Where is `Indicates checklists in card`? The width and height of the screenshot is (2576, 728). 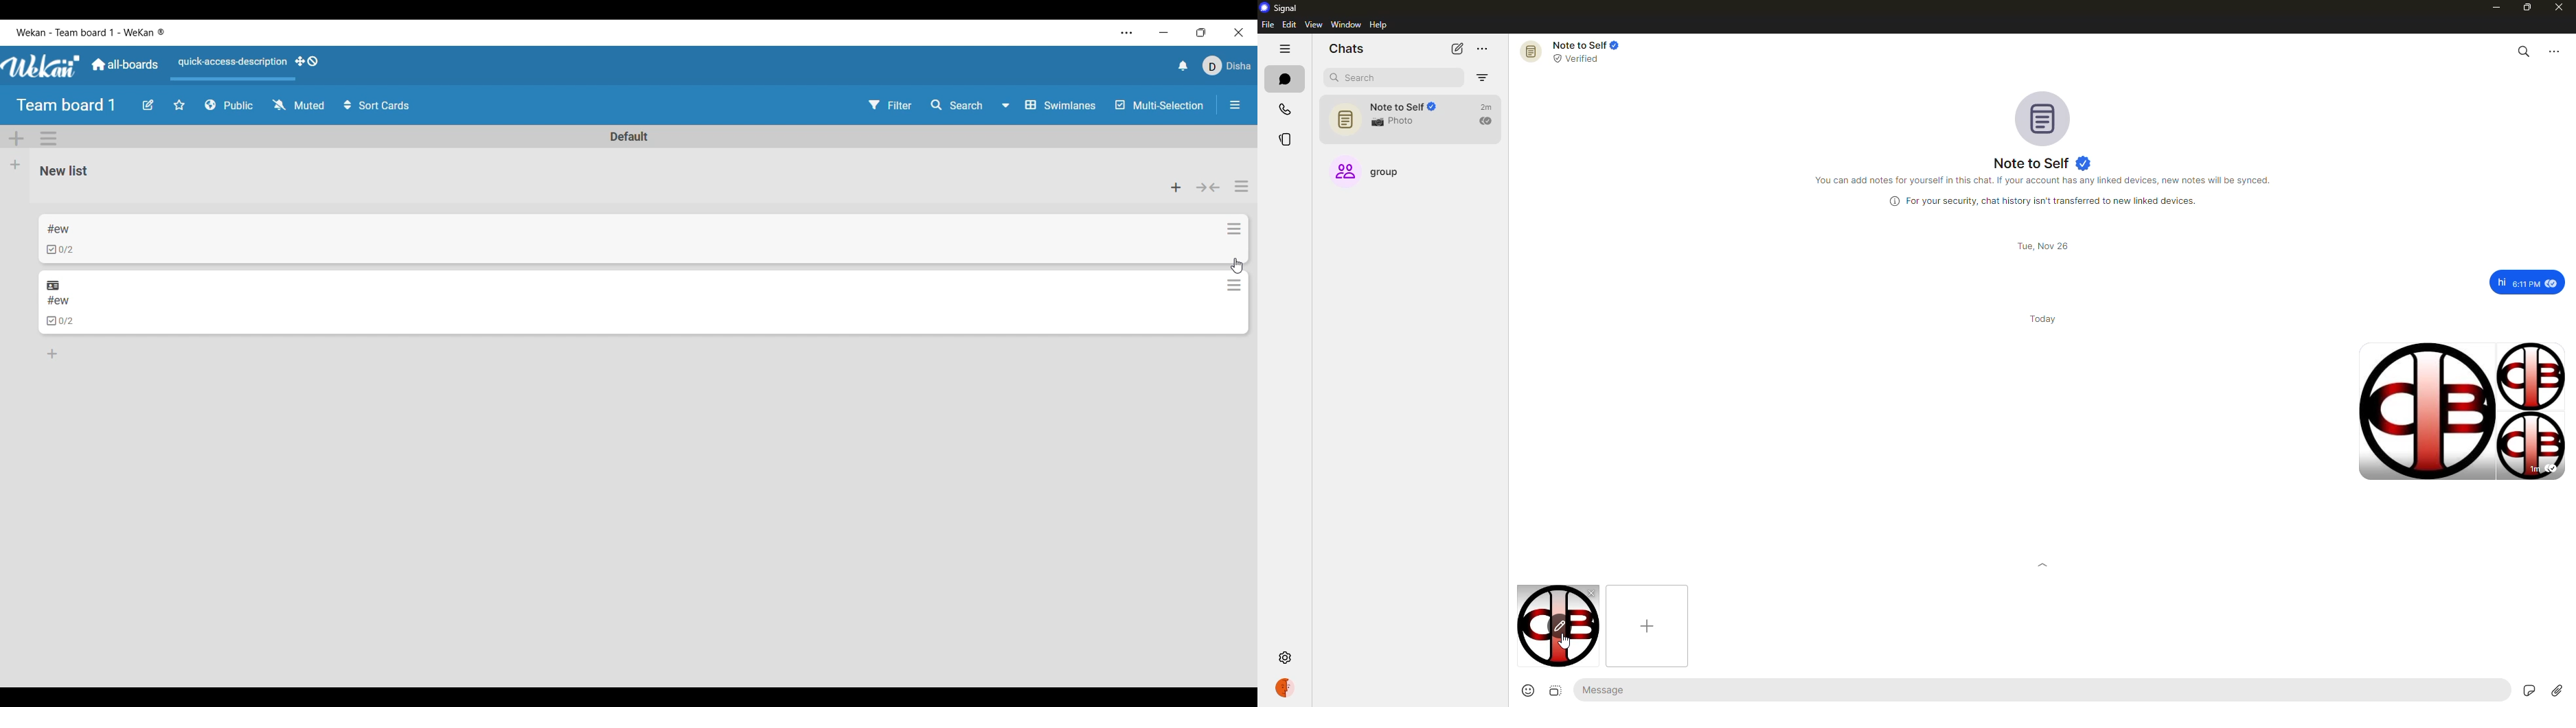
Indicates checklists in card is located at coordinates (61, 320).